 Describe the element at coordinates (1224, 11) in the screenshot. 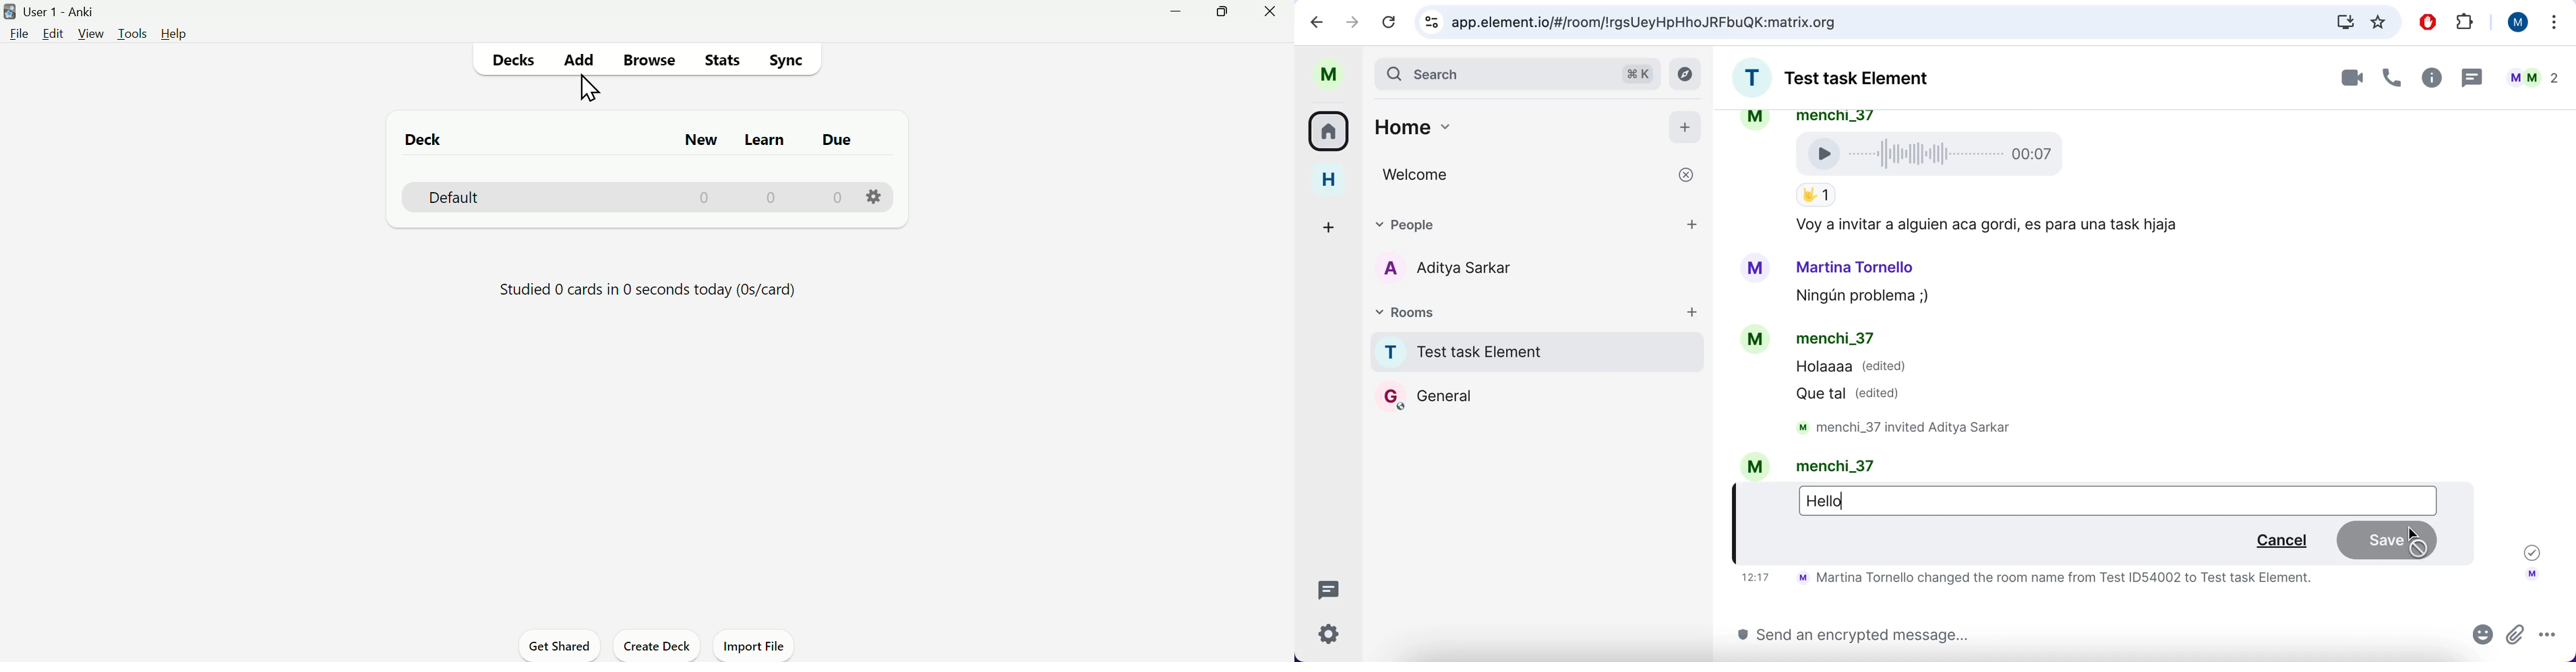

I see `Maximize` at that location.